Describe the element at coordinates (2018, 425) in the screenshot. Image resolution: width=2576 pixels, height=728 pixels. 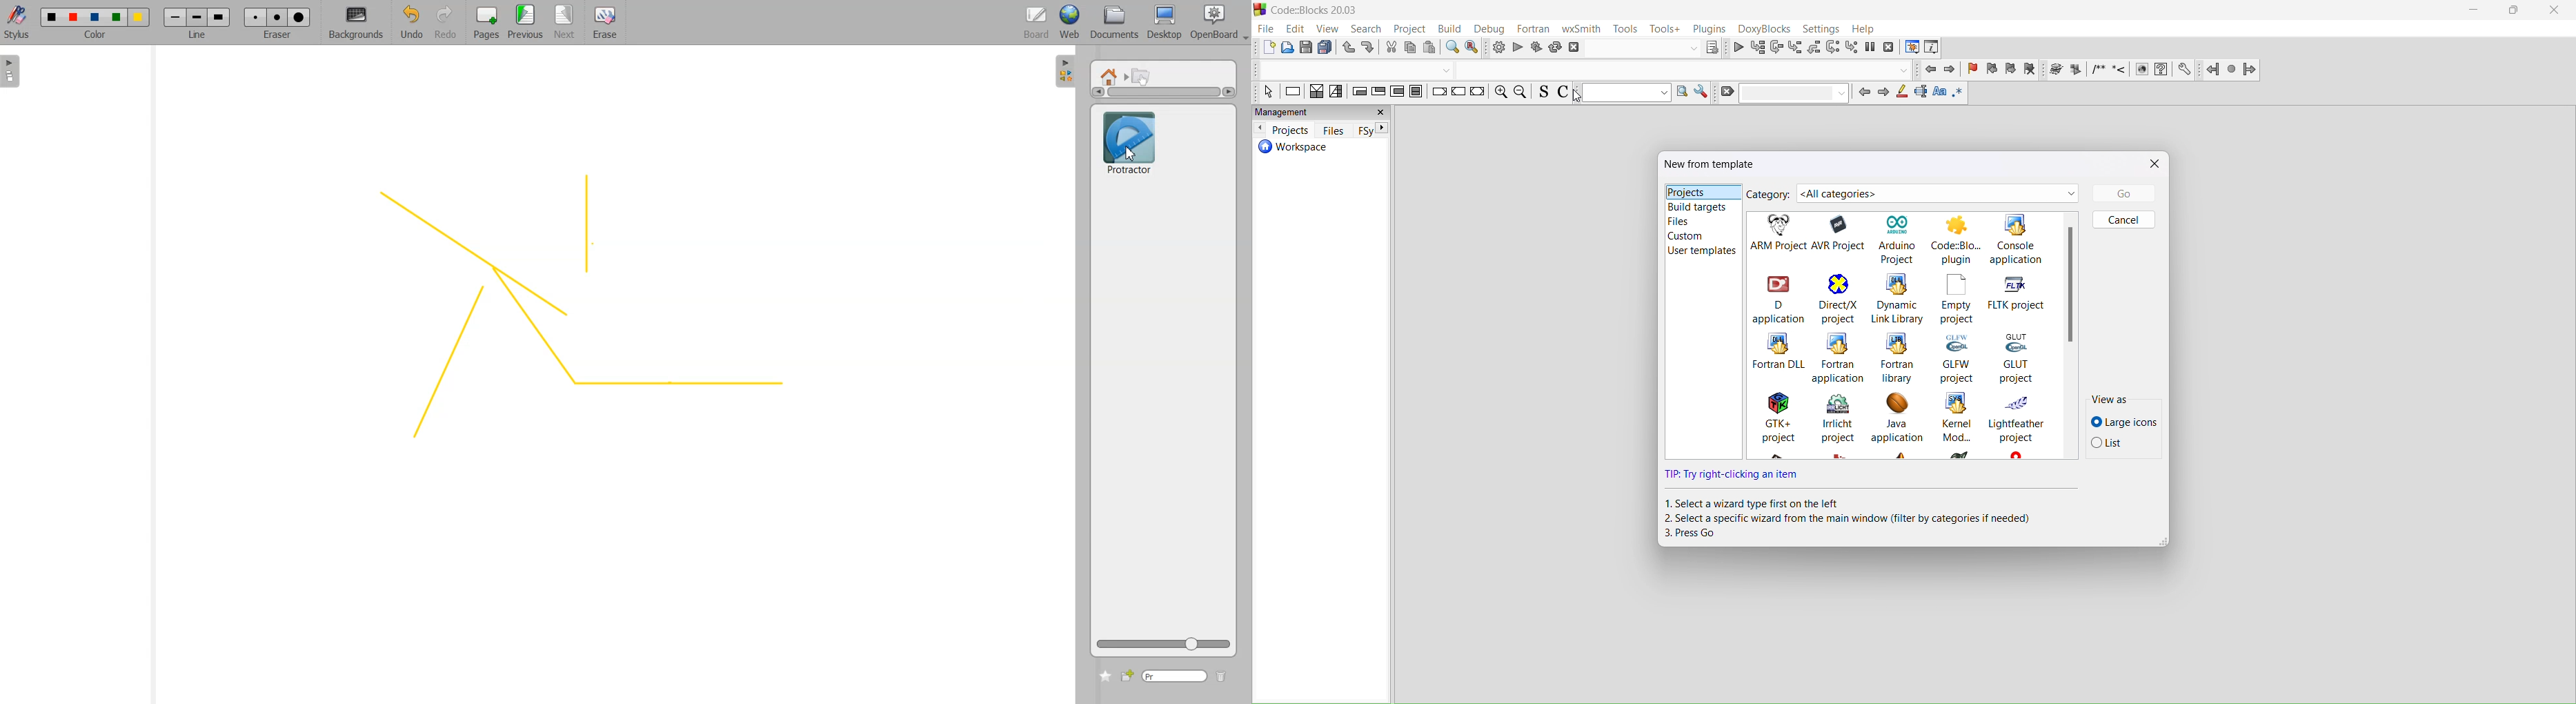
I see `lightfeather` at that location.